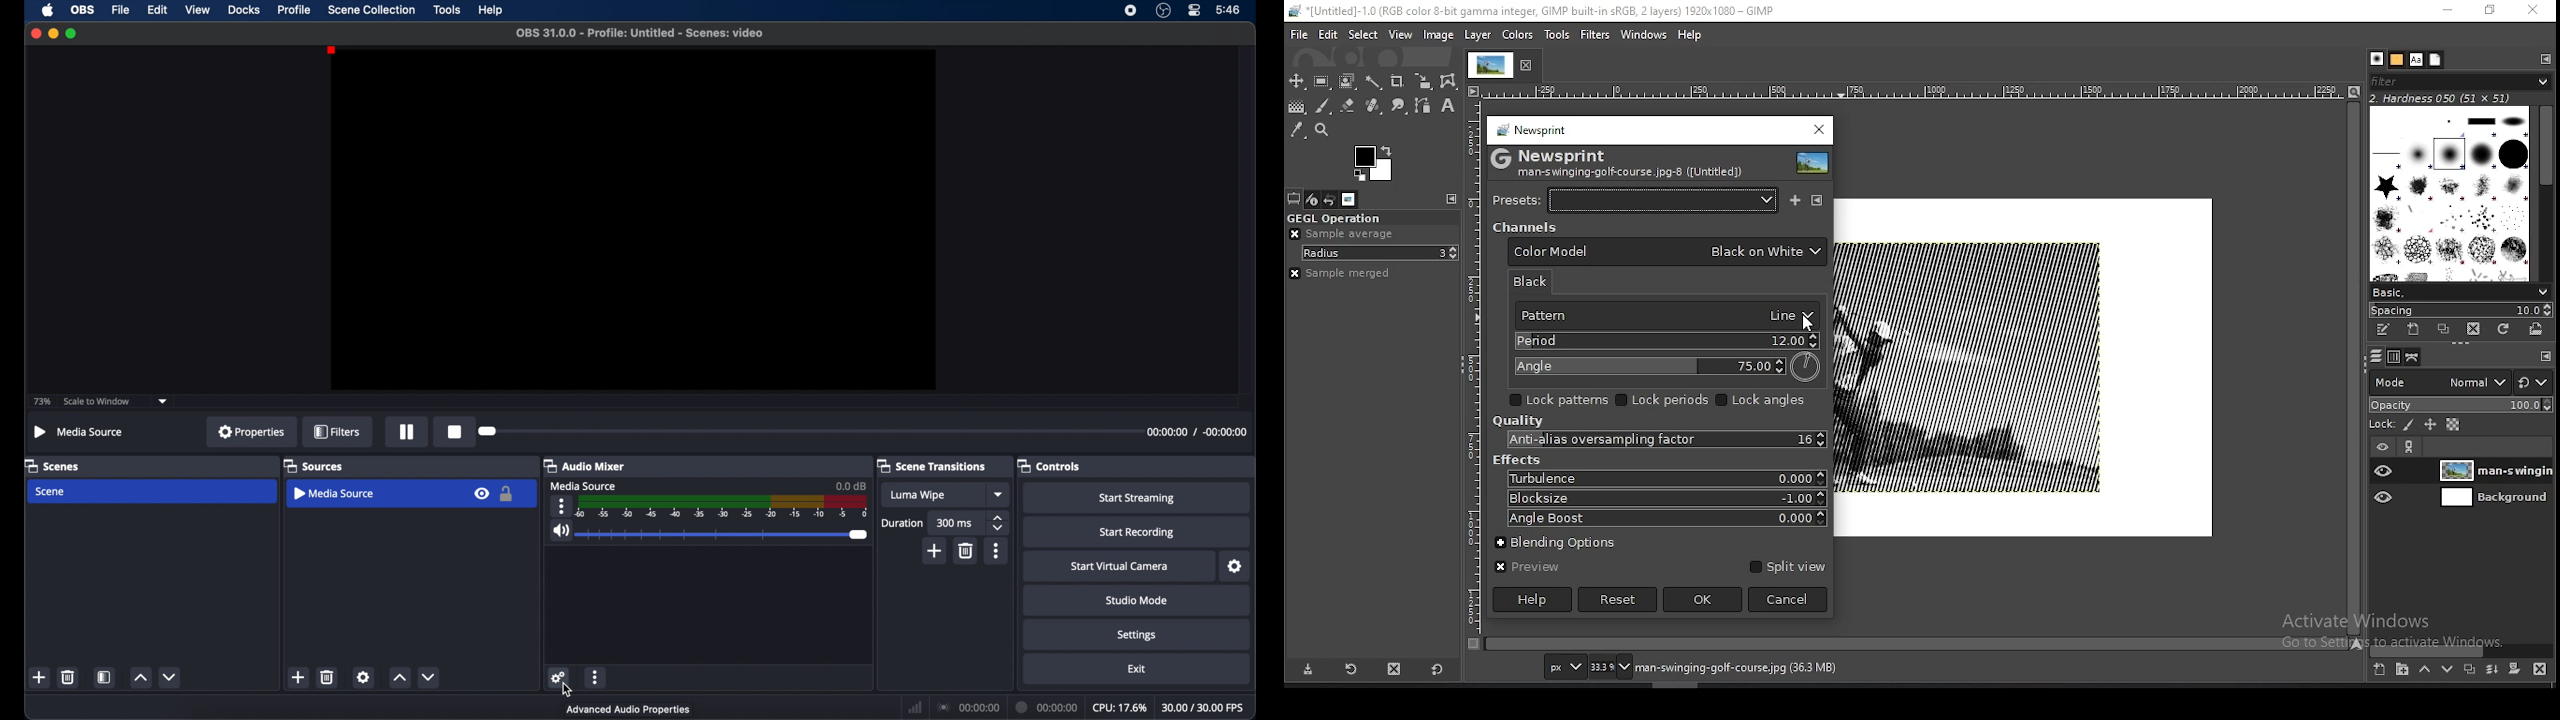  I want to click on filters, so click(337, 431).